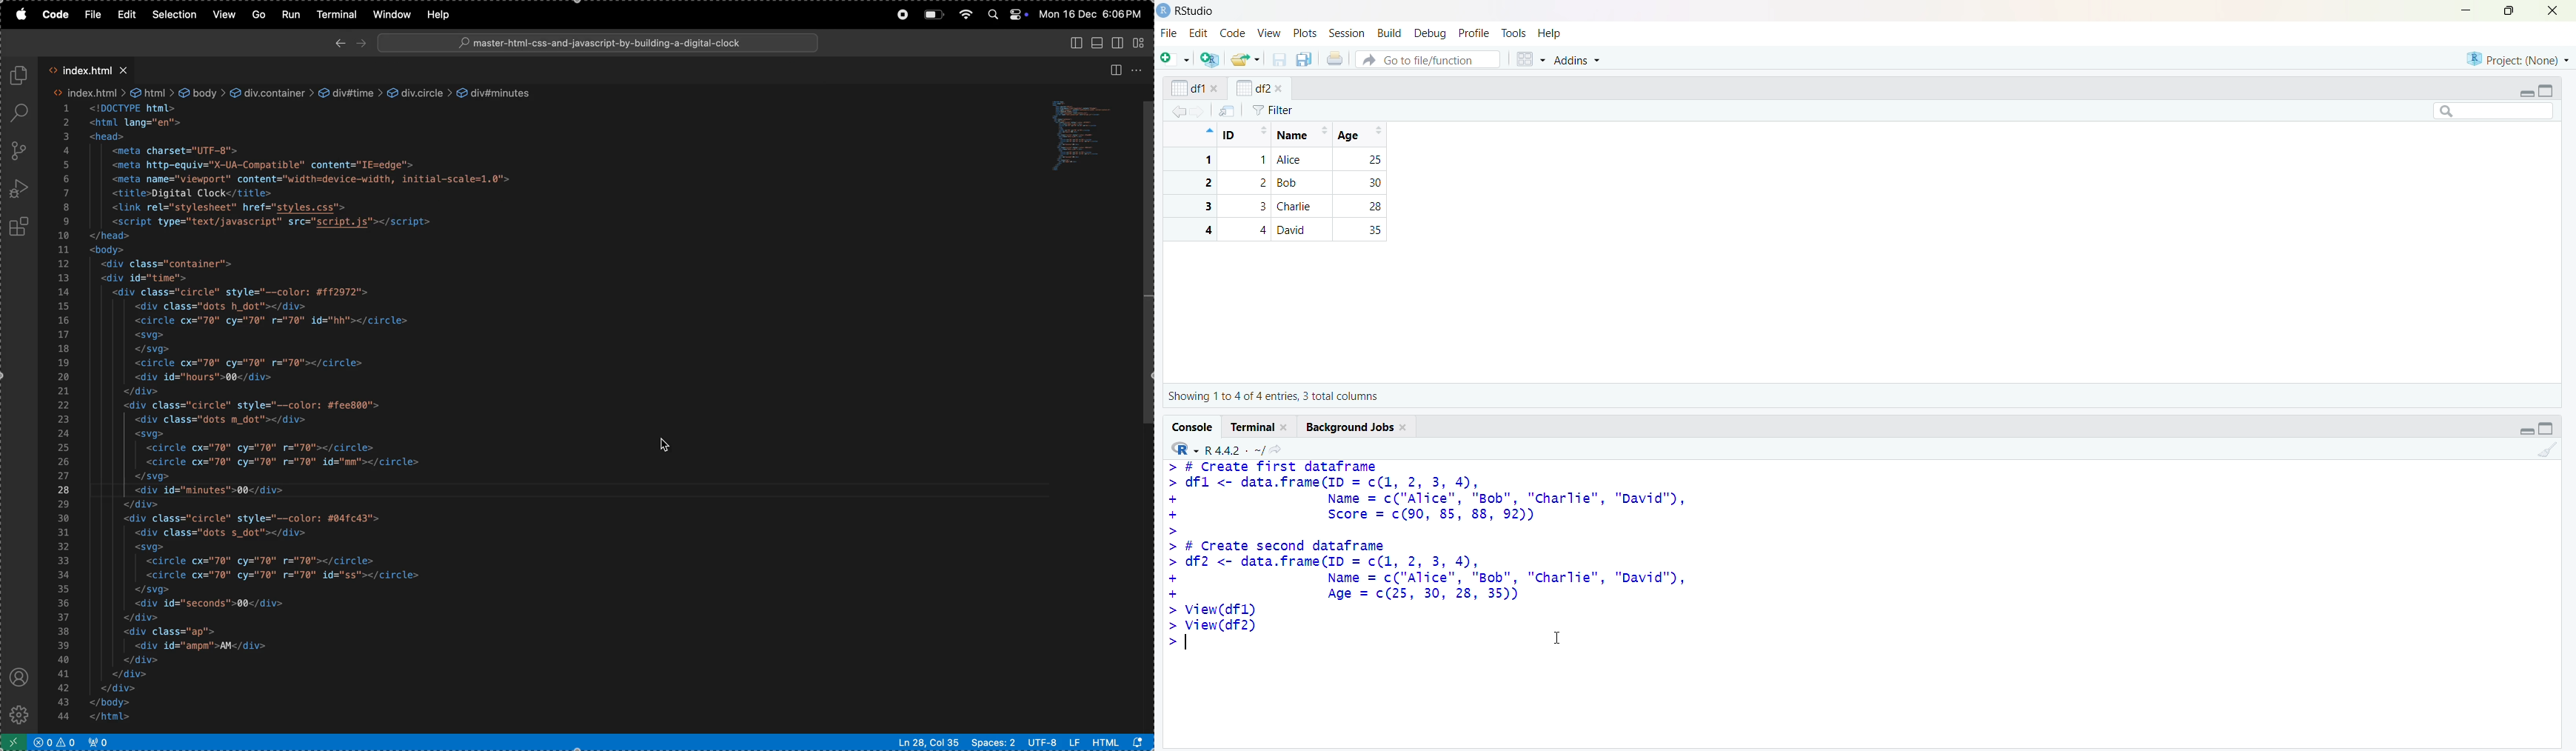 Image resolution: width=2576 pixels, height=756 pixels. I want to click on backward, so click(1178, 111).